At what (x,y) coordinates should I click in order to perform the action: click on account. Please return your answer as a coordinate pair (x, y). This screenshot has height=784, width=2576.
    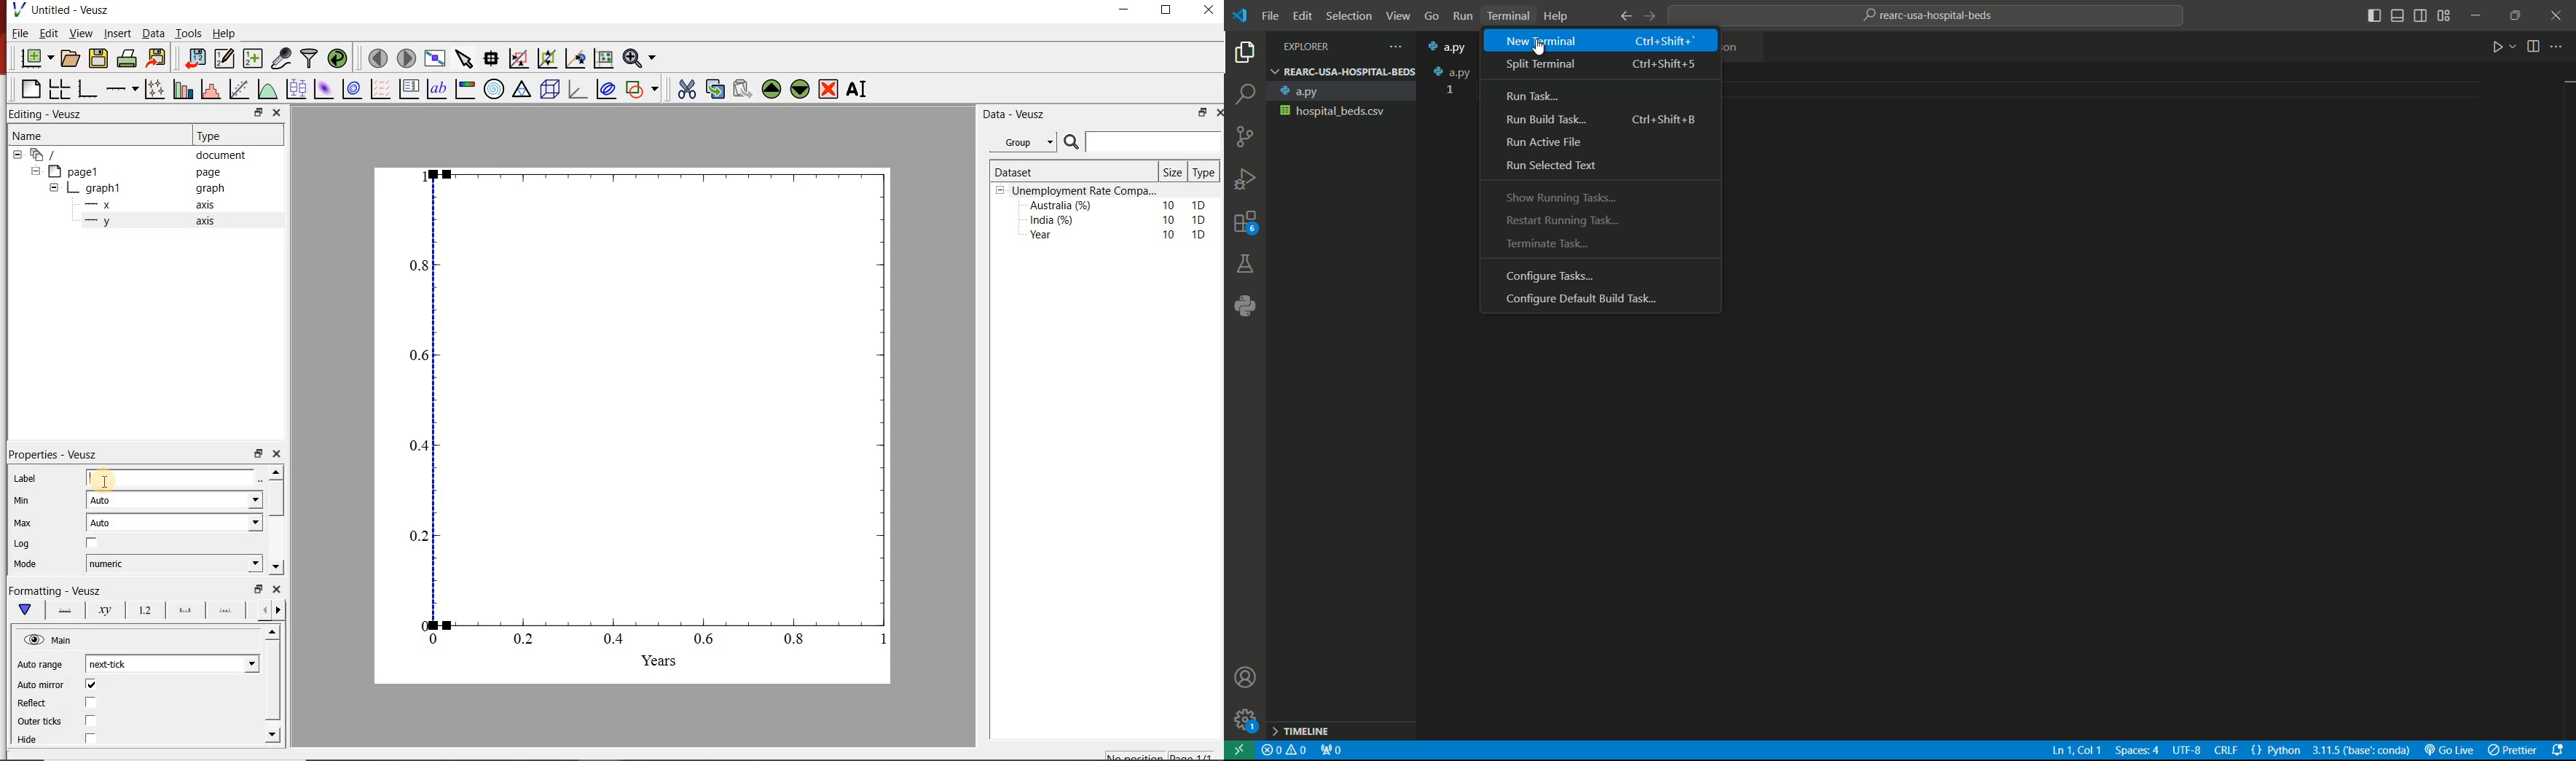
    Looking at the image, I should click on (1247, 678).